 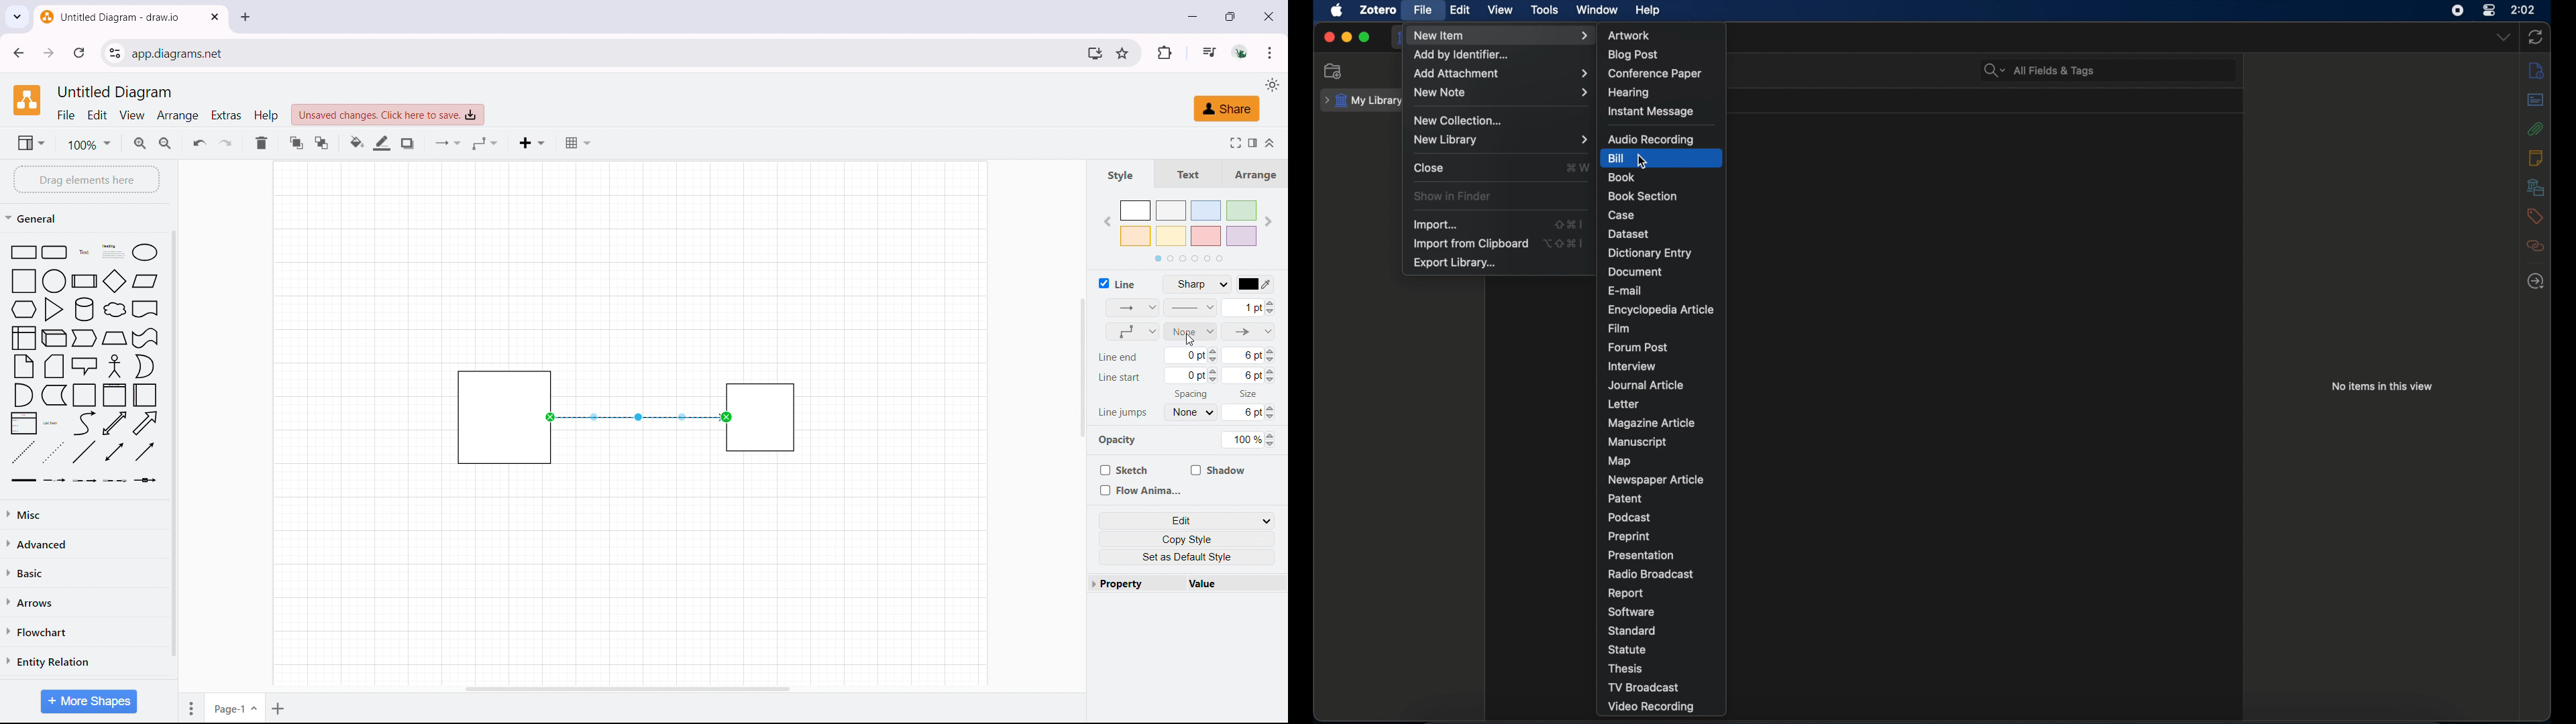 I want to click on artwork, so click(x=1627, y=36).